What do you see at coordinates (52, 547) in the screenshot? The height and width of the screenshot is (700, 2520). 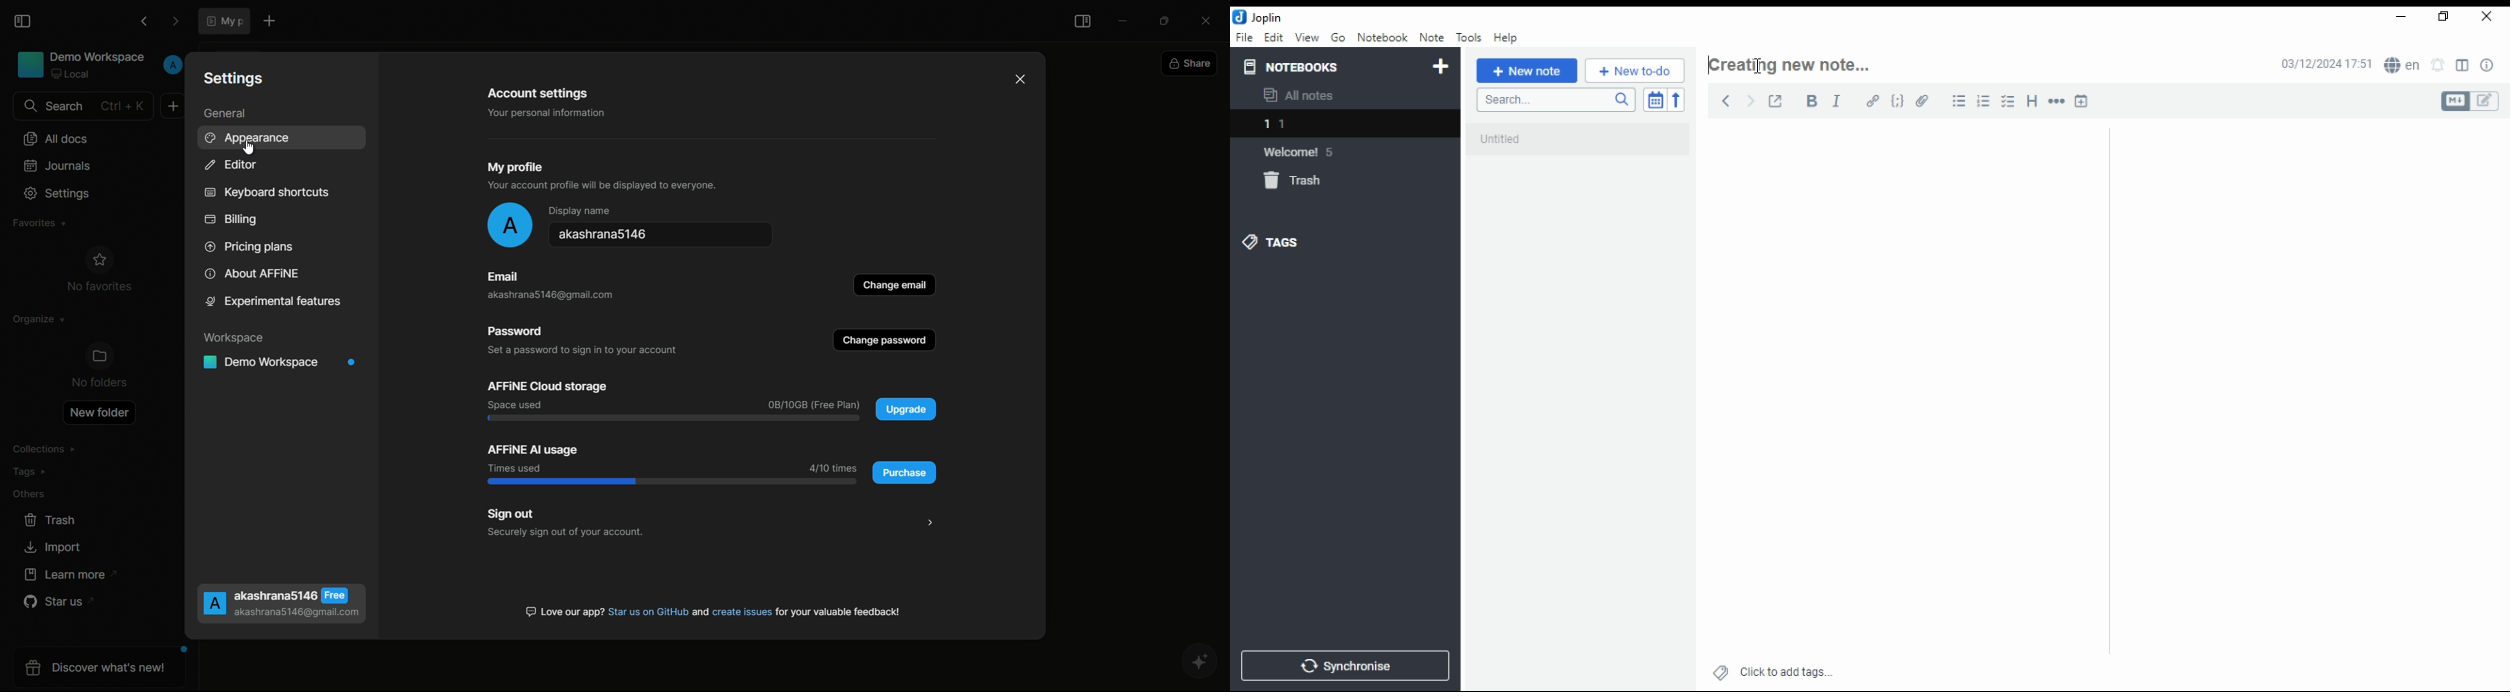 I see `import` at bounding box center [52, 547].